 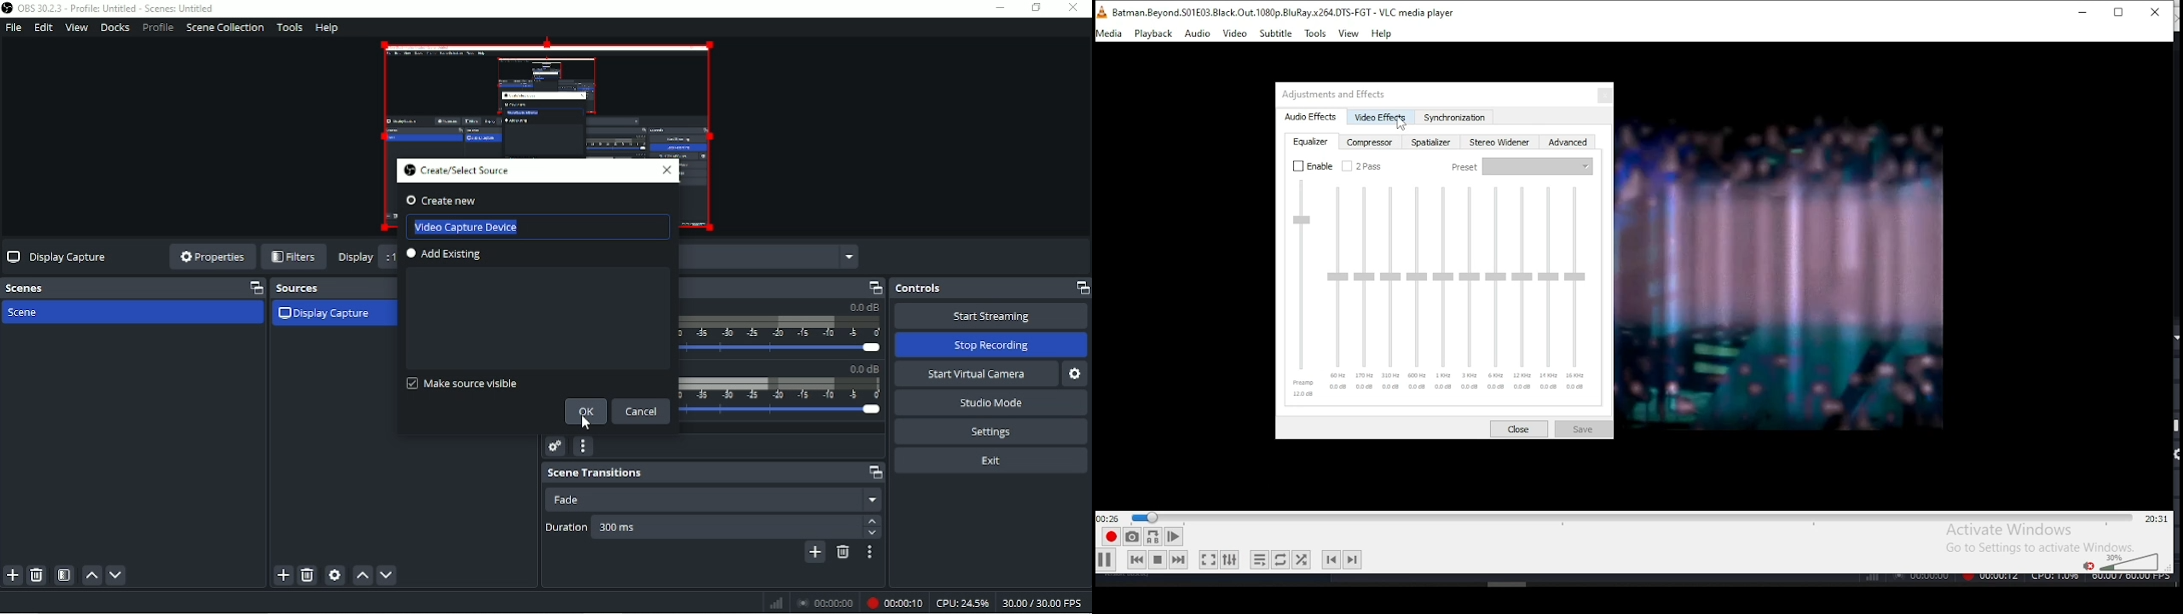 What do you see at coordinates (334, 286) in the screenshot?
I see `Sources` at bounding box center [334, 286].